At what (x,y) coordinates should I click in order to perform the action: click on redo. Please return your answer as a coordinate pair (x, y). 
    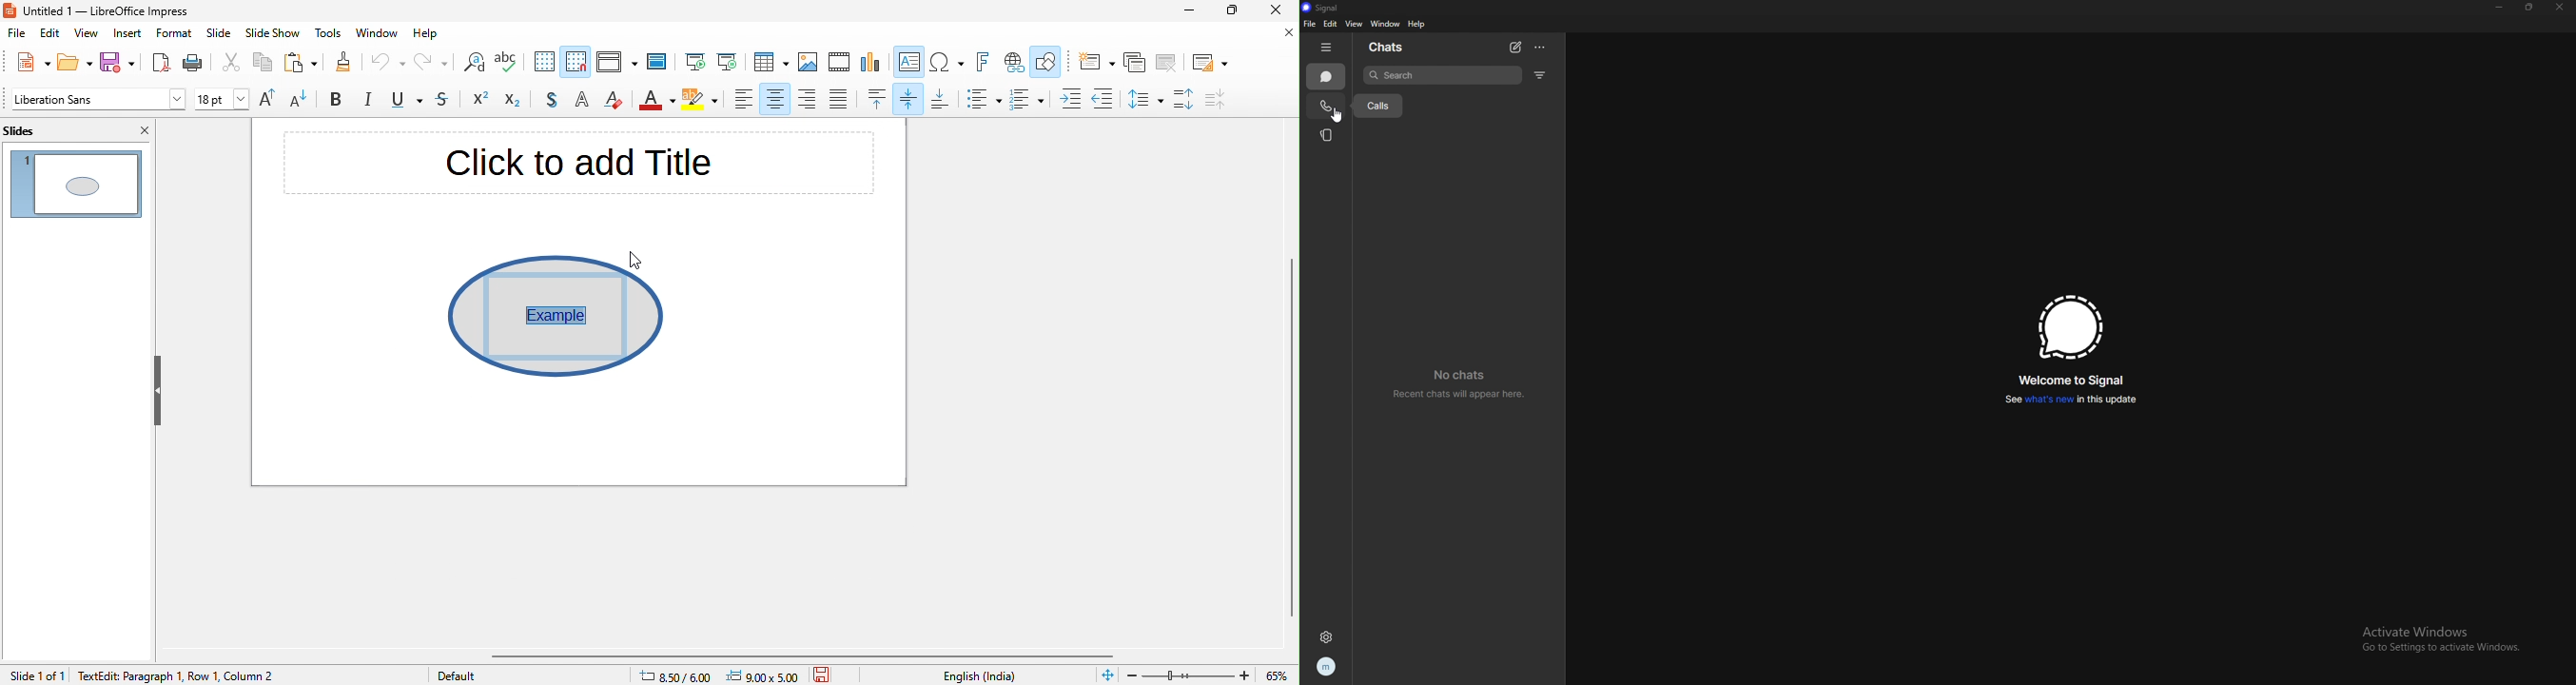
    Looking at the image, I should click on (430, 65).